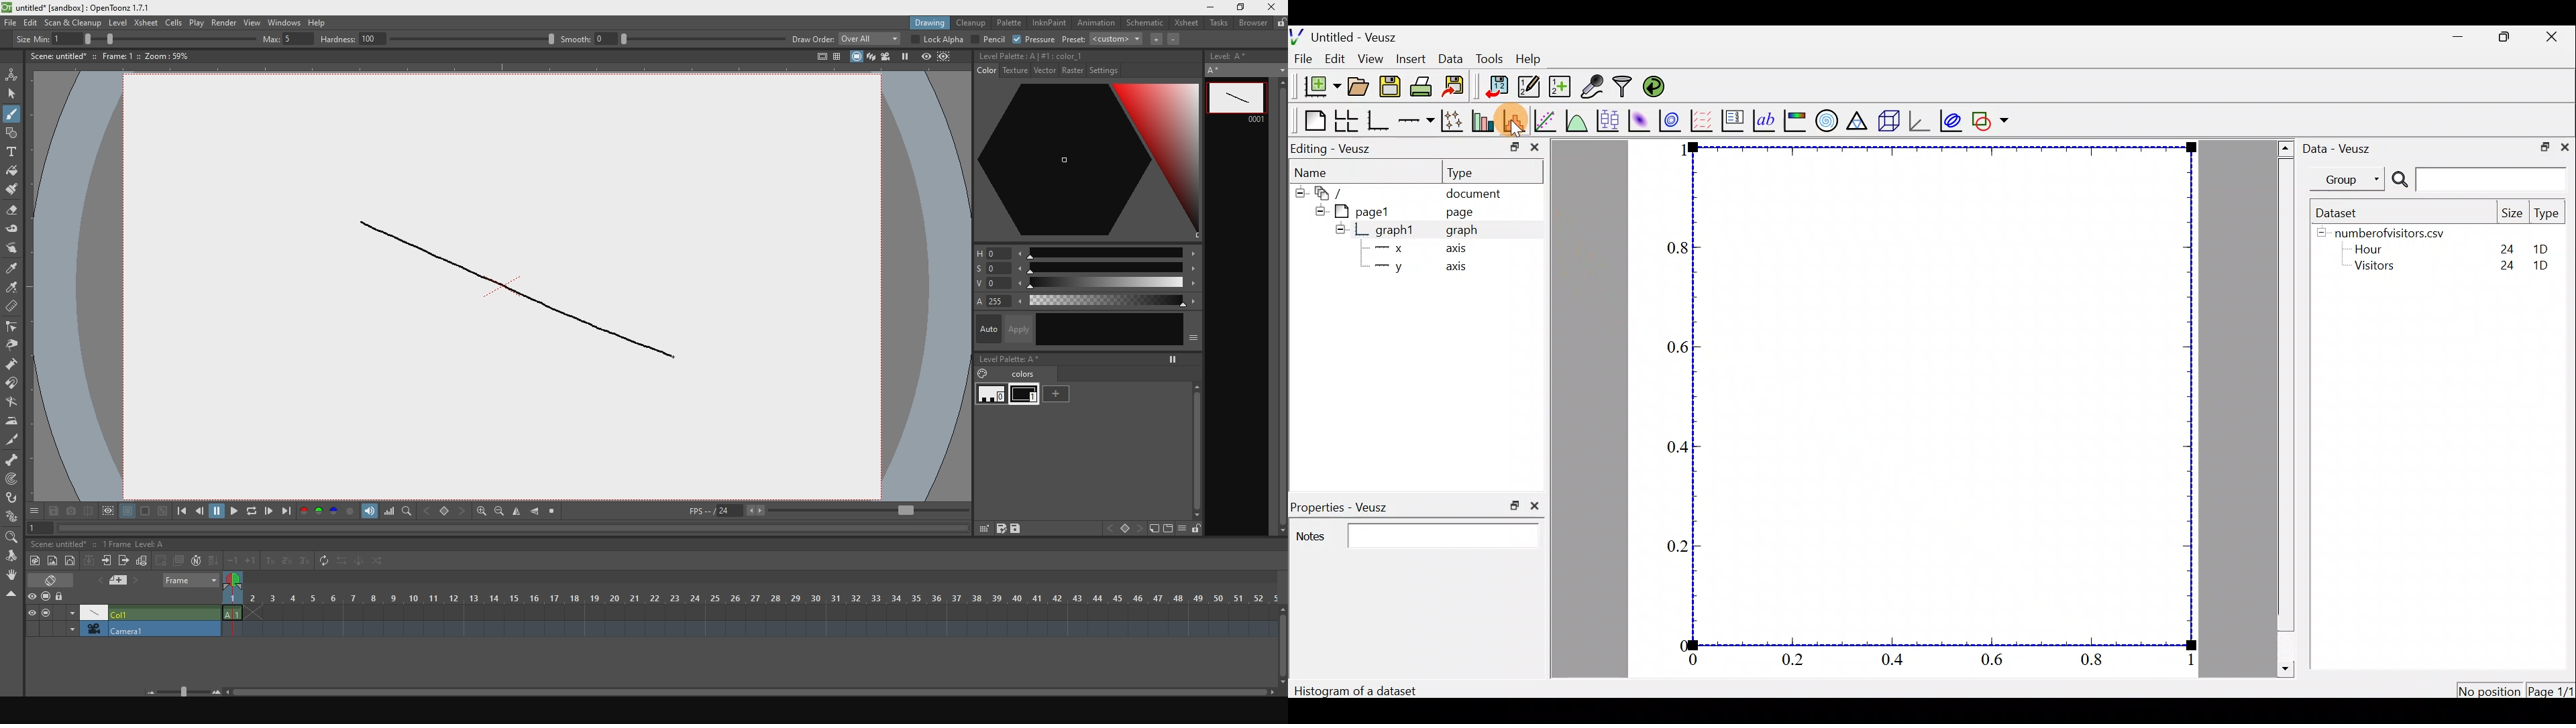 This screenshot has height=728, width=2576. Describe the element at coordinates (1509, 148) in the screenshot. I see `restore down` at that location.